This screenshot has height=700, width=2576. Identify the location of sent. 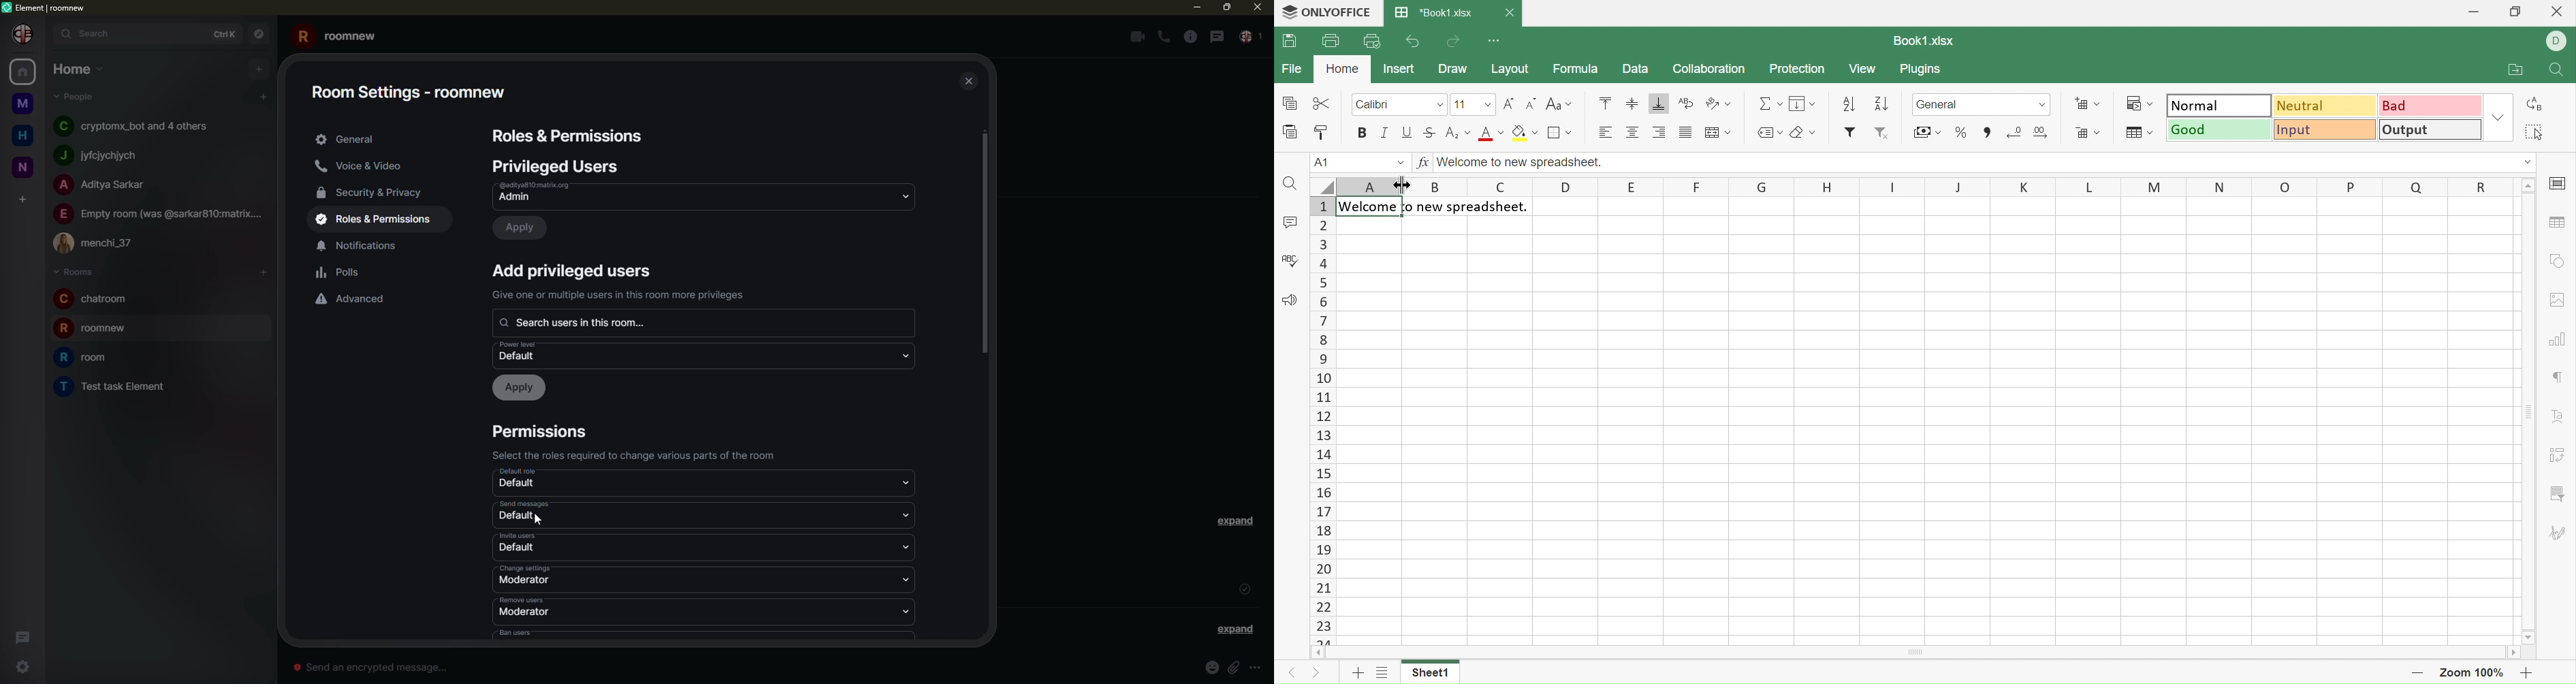
(1245, 588).